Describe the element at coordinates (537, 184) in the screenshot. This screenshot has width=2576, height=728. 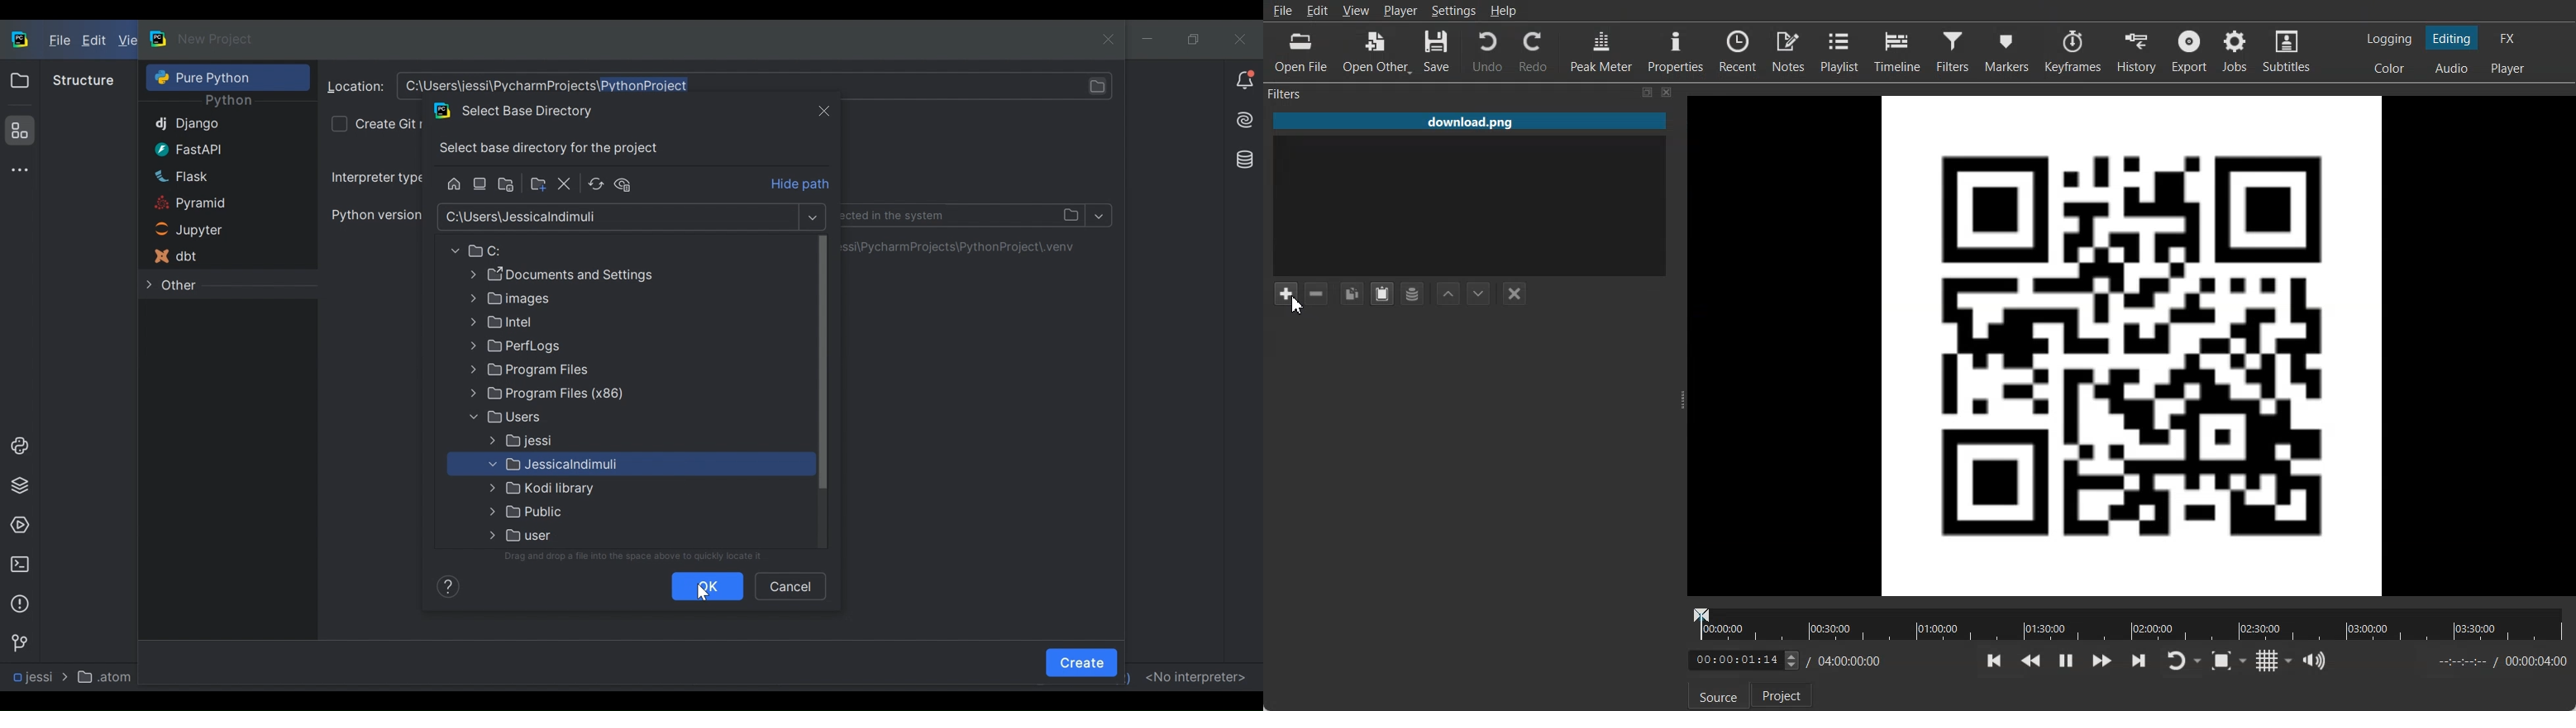
I see `New Directory` at that location.